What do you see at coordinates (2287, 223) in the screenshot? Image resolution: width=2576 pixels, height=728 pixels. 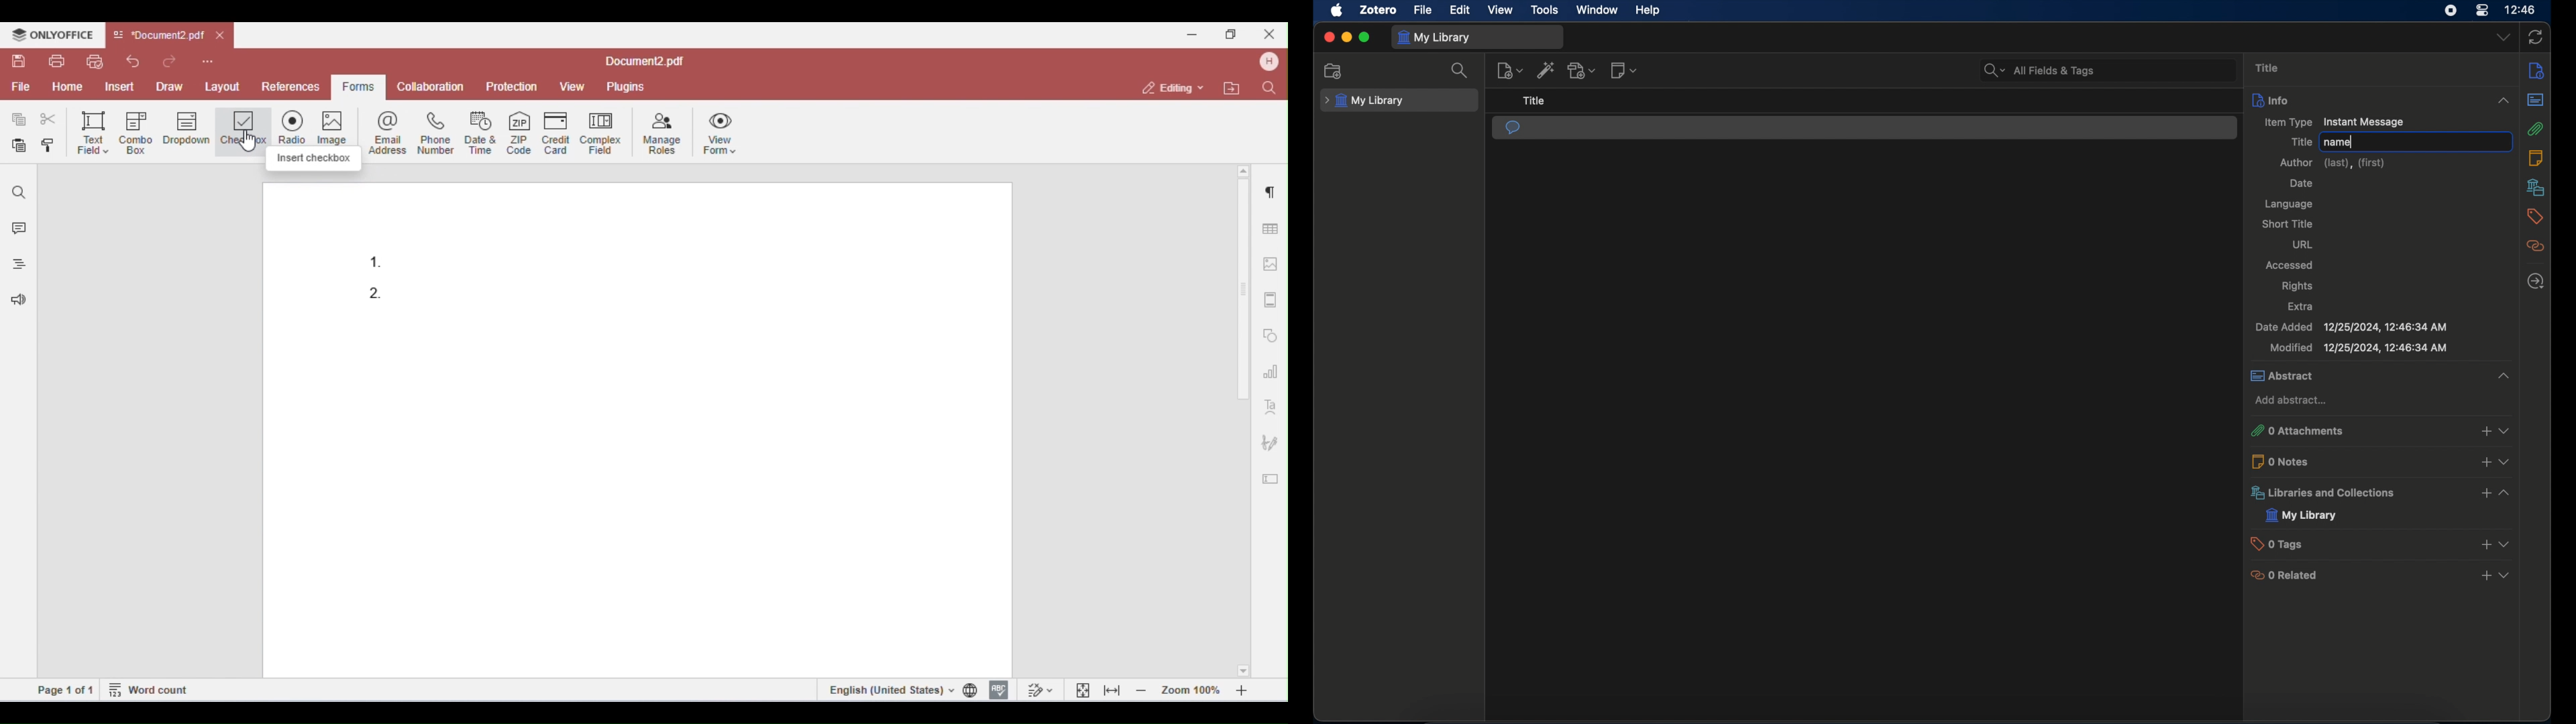 I see `short title` at bounding box center [2287, 223].